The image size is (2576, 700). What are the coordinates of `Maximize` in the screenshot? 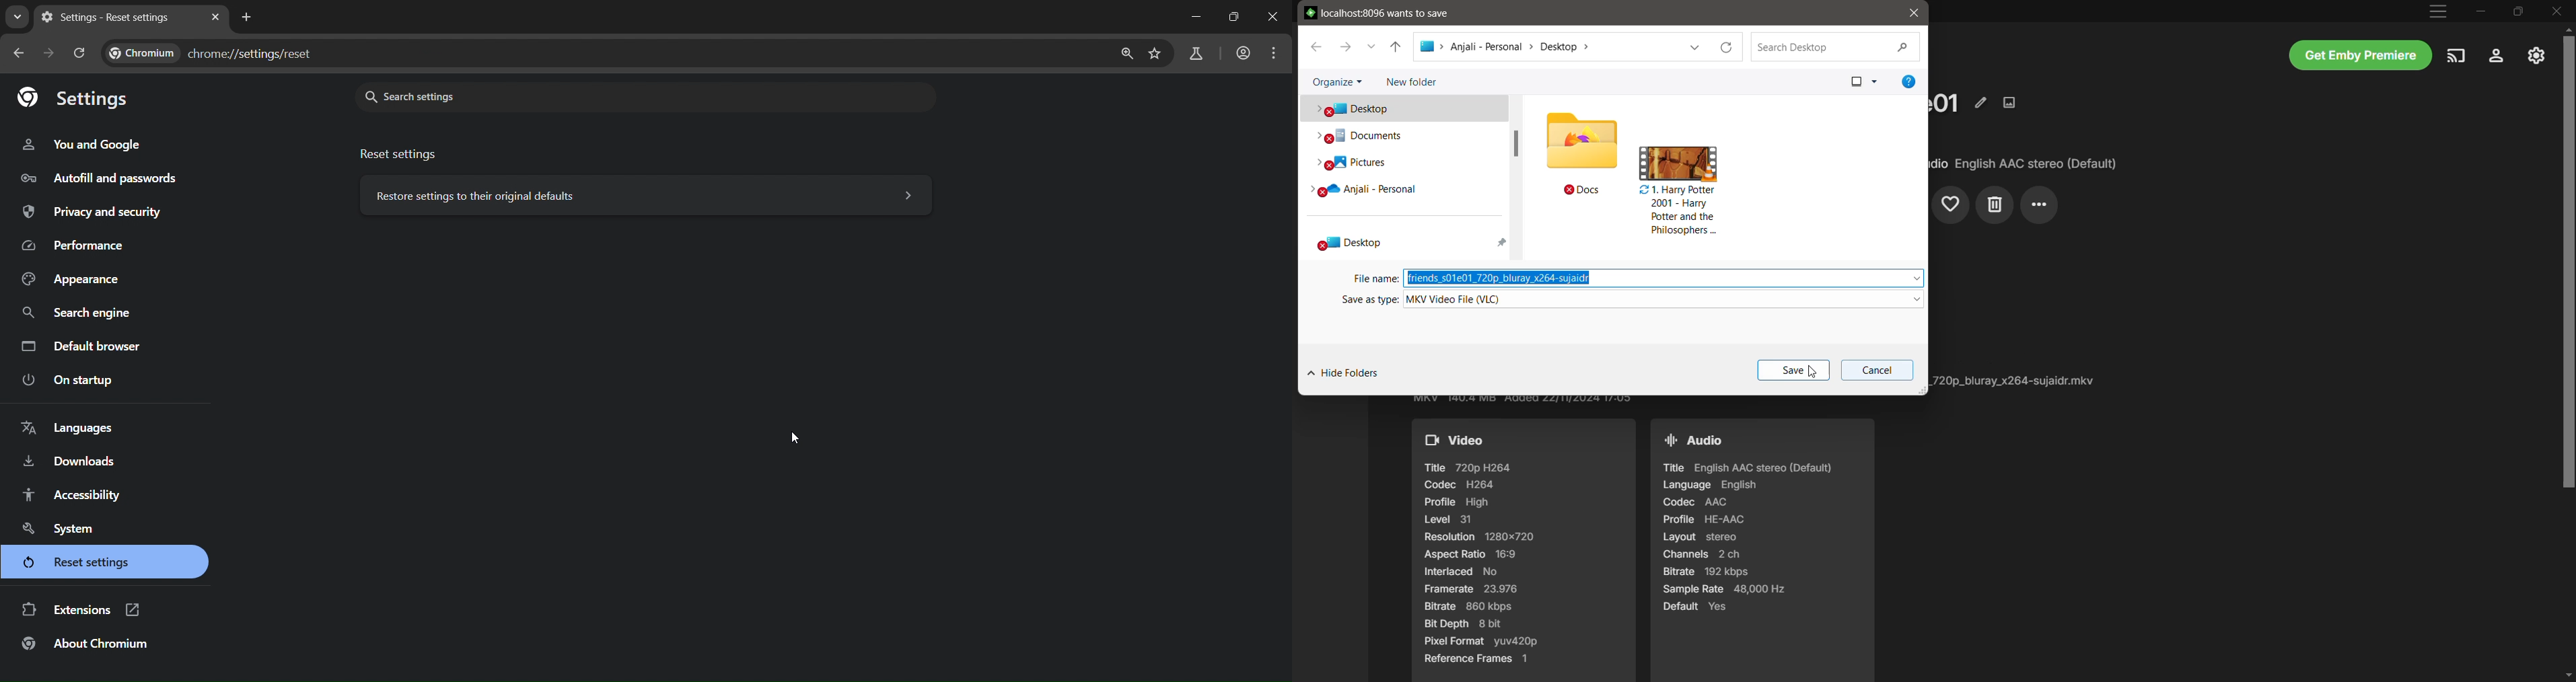 It's located at (1237, 16).